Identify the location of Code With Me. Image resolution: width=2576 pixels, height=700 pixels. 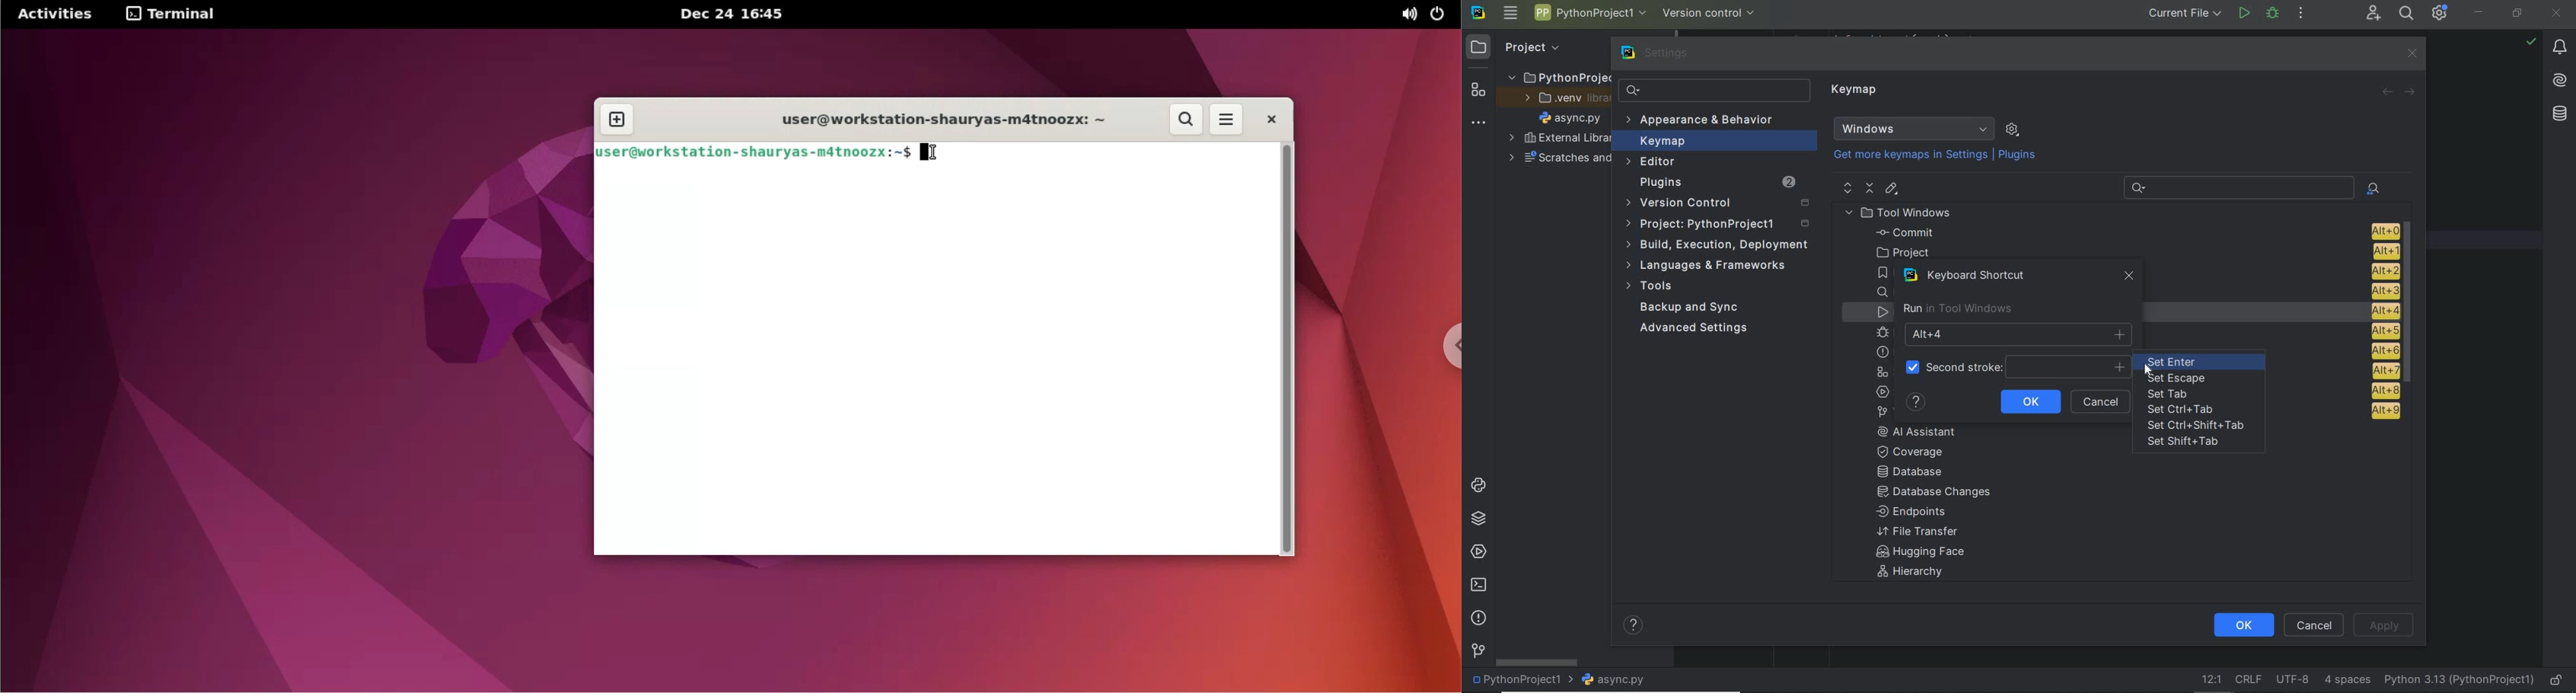
(2373, 13).